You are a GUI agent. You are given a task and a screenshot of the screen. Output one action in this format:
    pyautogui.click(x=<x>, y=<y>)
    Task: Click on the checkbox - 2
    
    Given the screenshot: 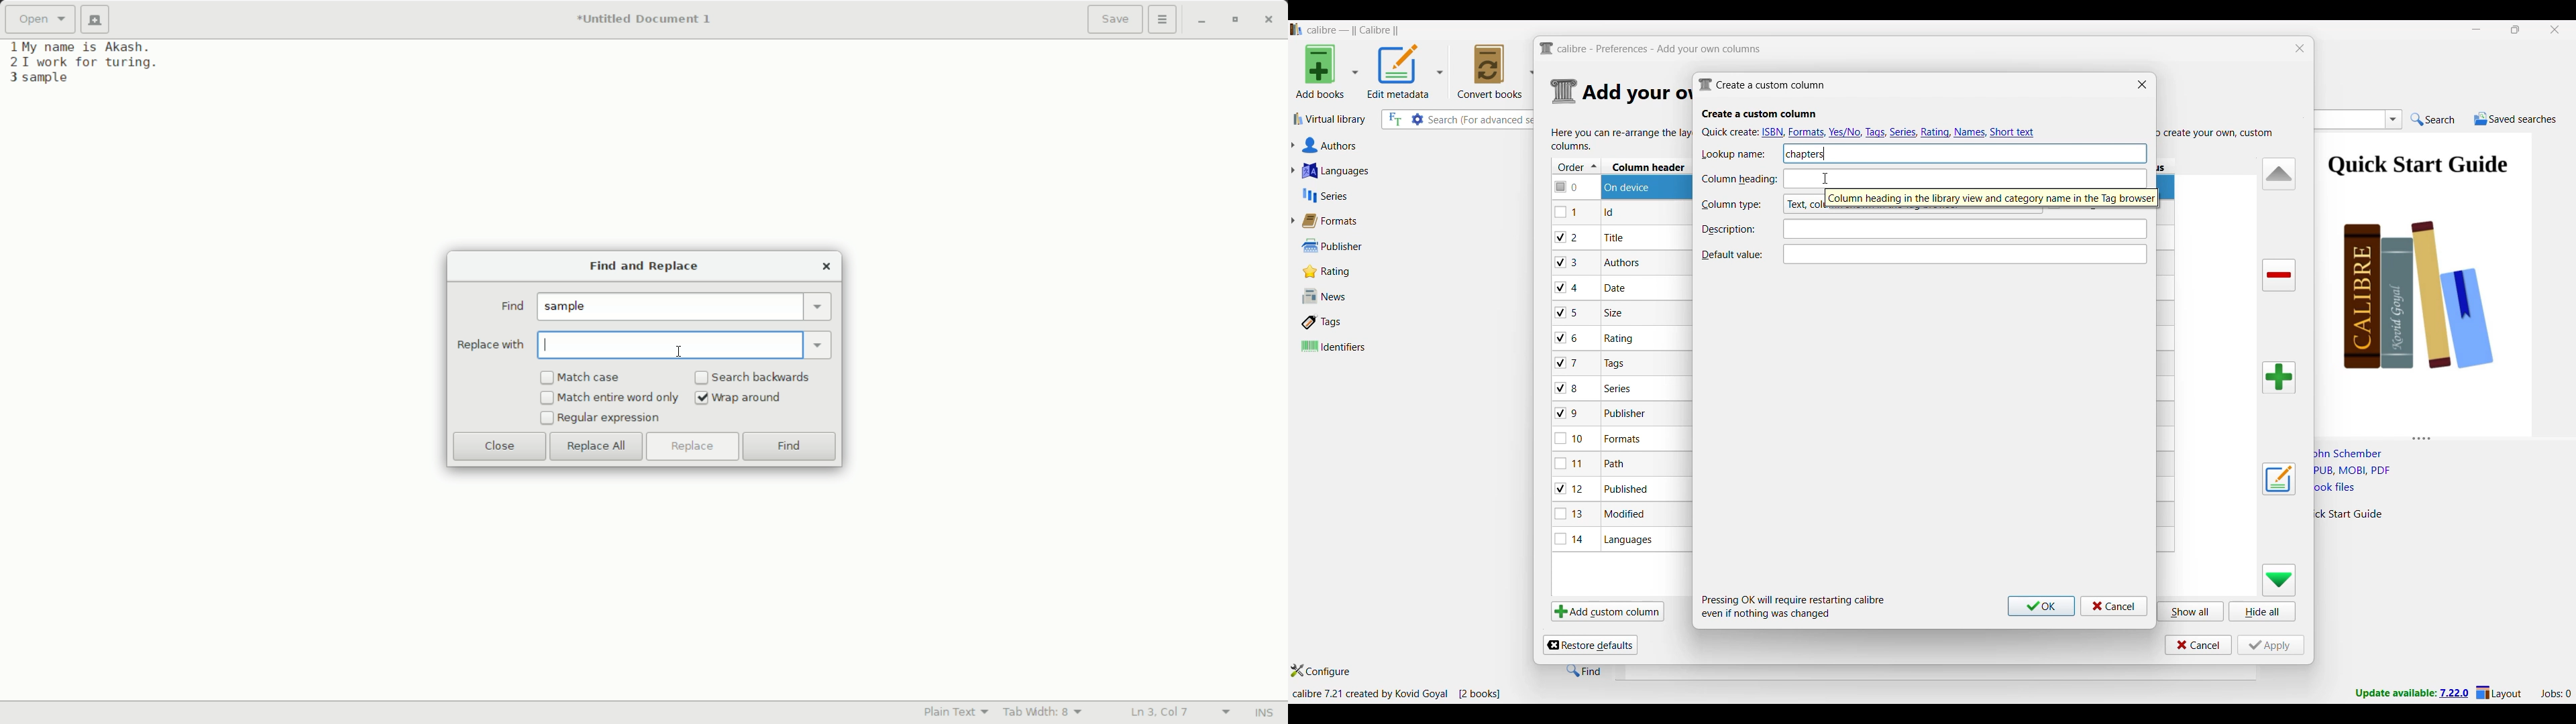 What is the action you would take?
    pyautogui.click(x=1567, y=237)
    